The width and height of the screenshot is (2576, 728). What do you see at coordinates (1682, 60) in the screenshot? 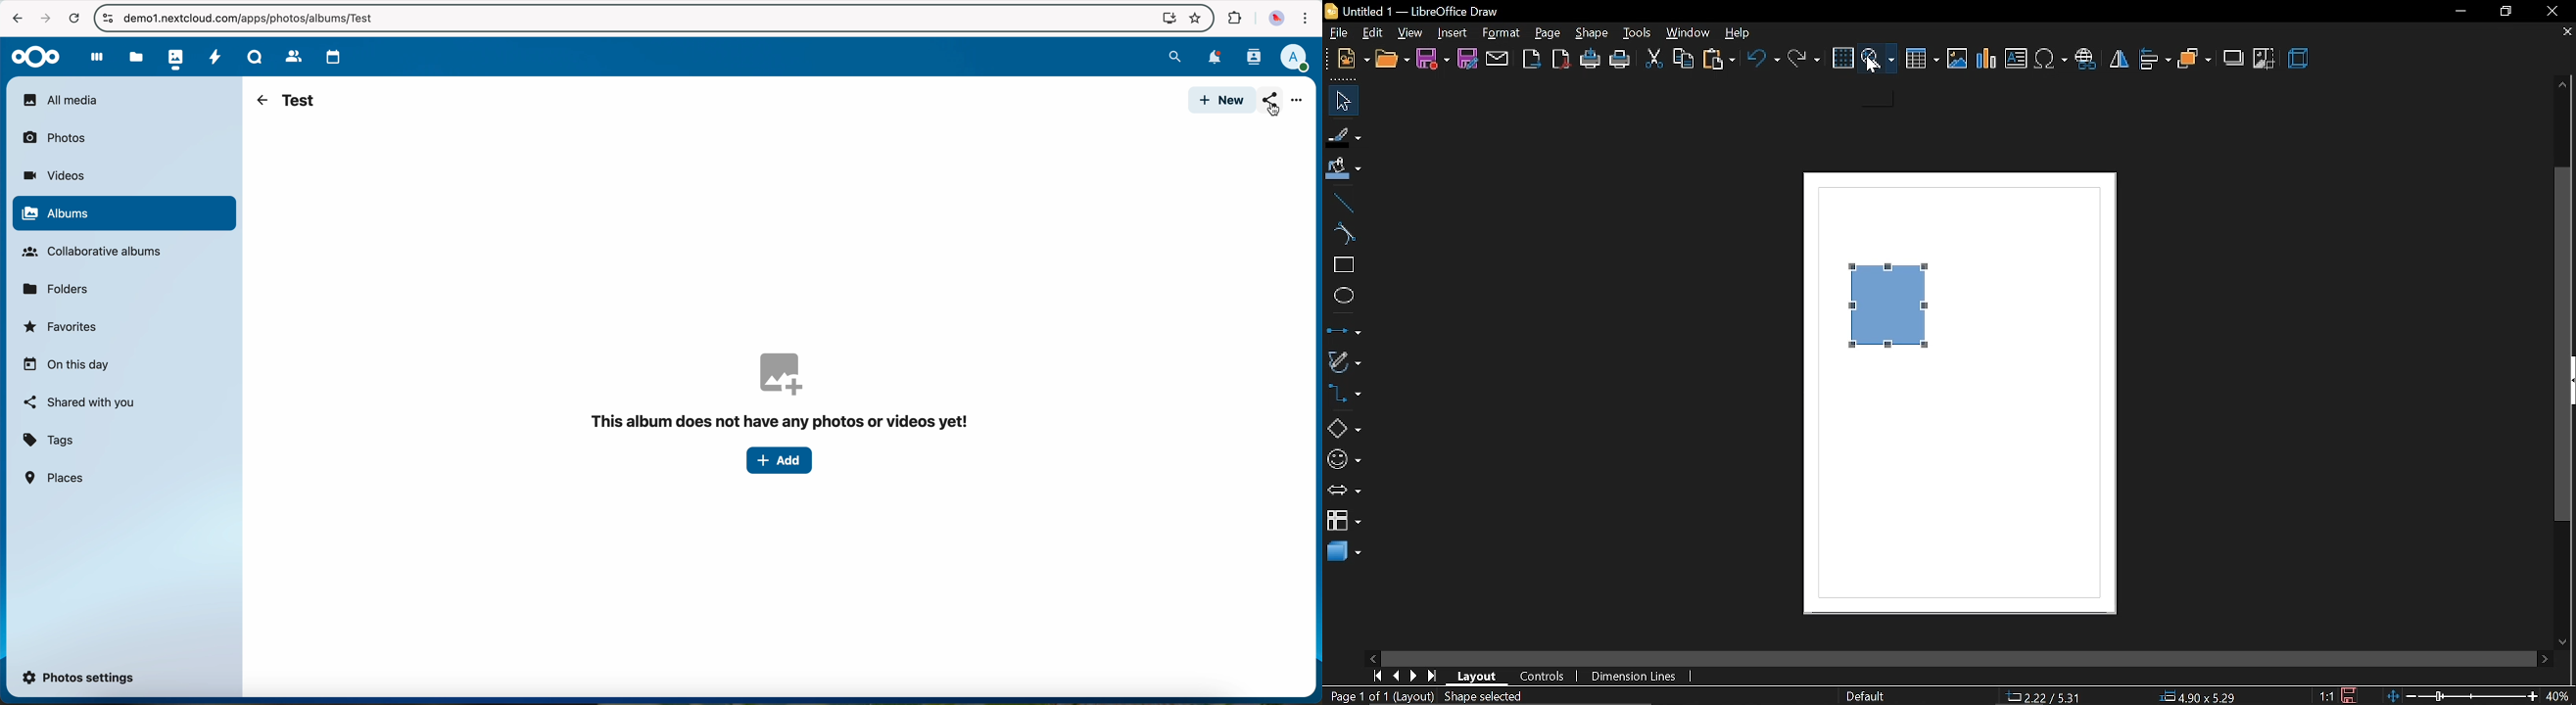
I see `copy` at bounding box center [1682, 60].